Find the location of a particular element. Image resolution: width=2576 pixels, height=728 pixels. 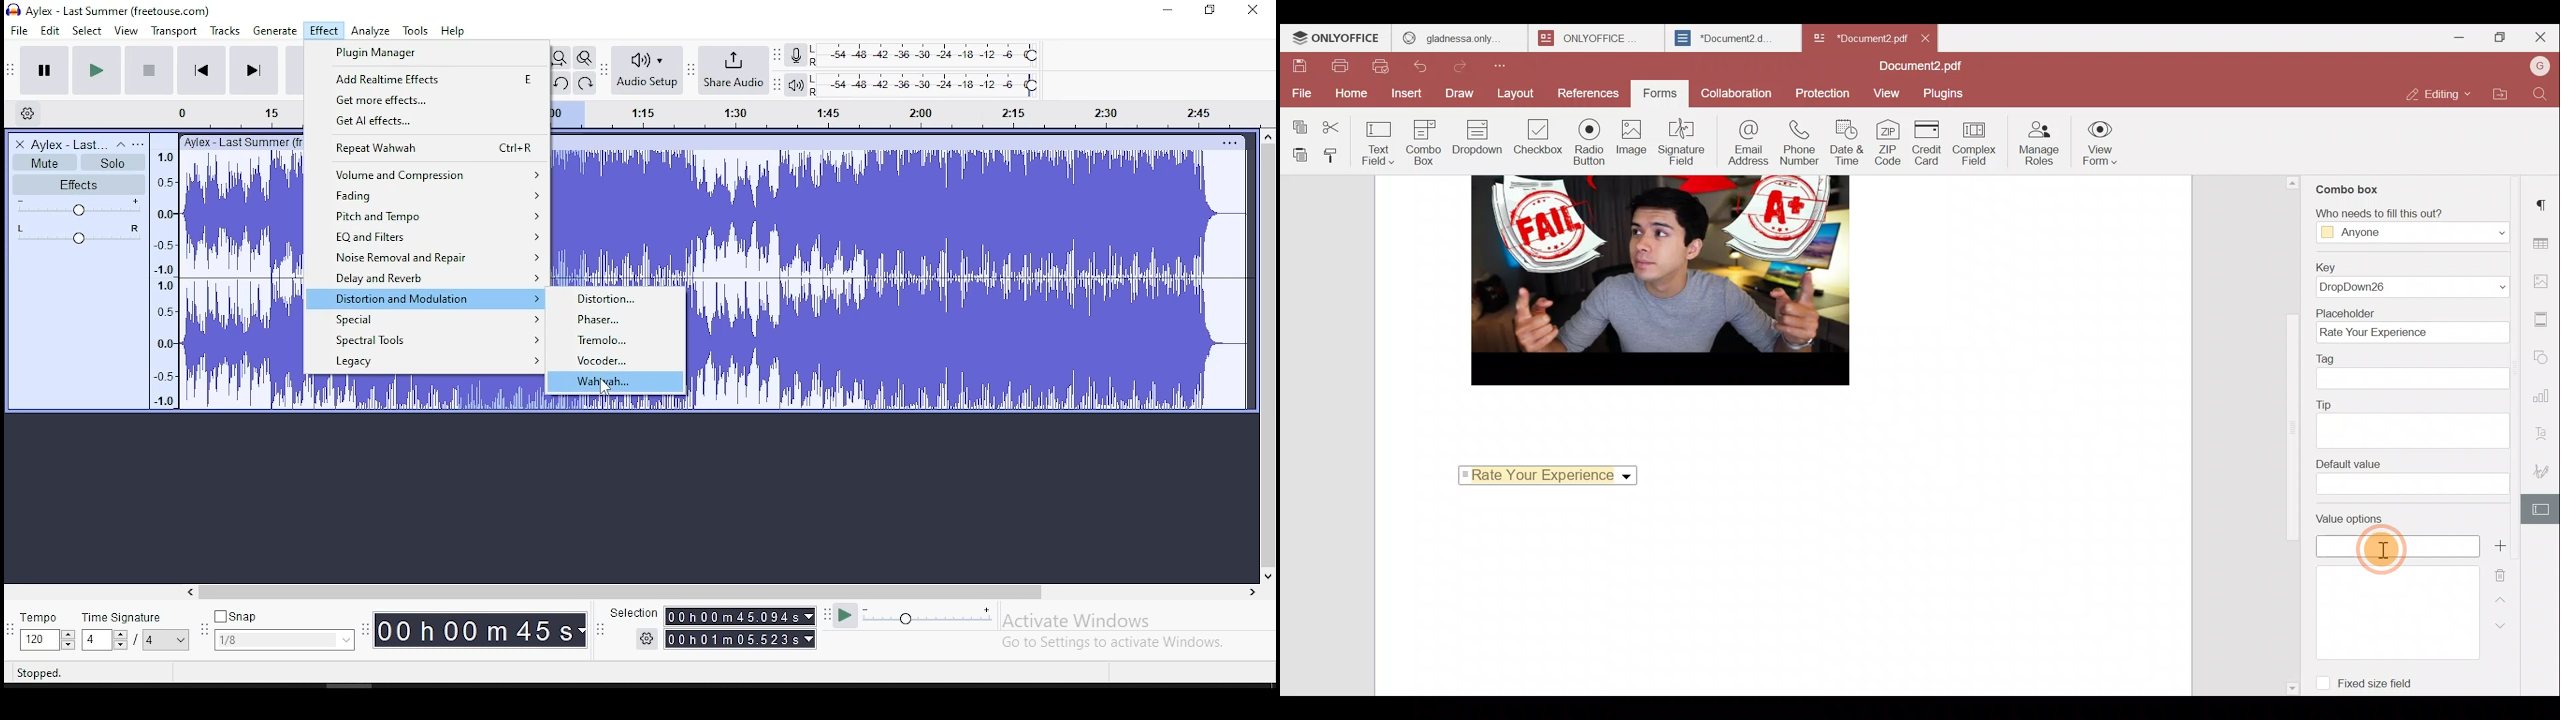

Form settings is located at coordinates (2541, 509).